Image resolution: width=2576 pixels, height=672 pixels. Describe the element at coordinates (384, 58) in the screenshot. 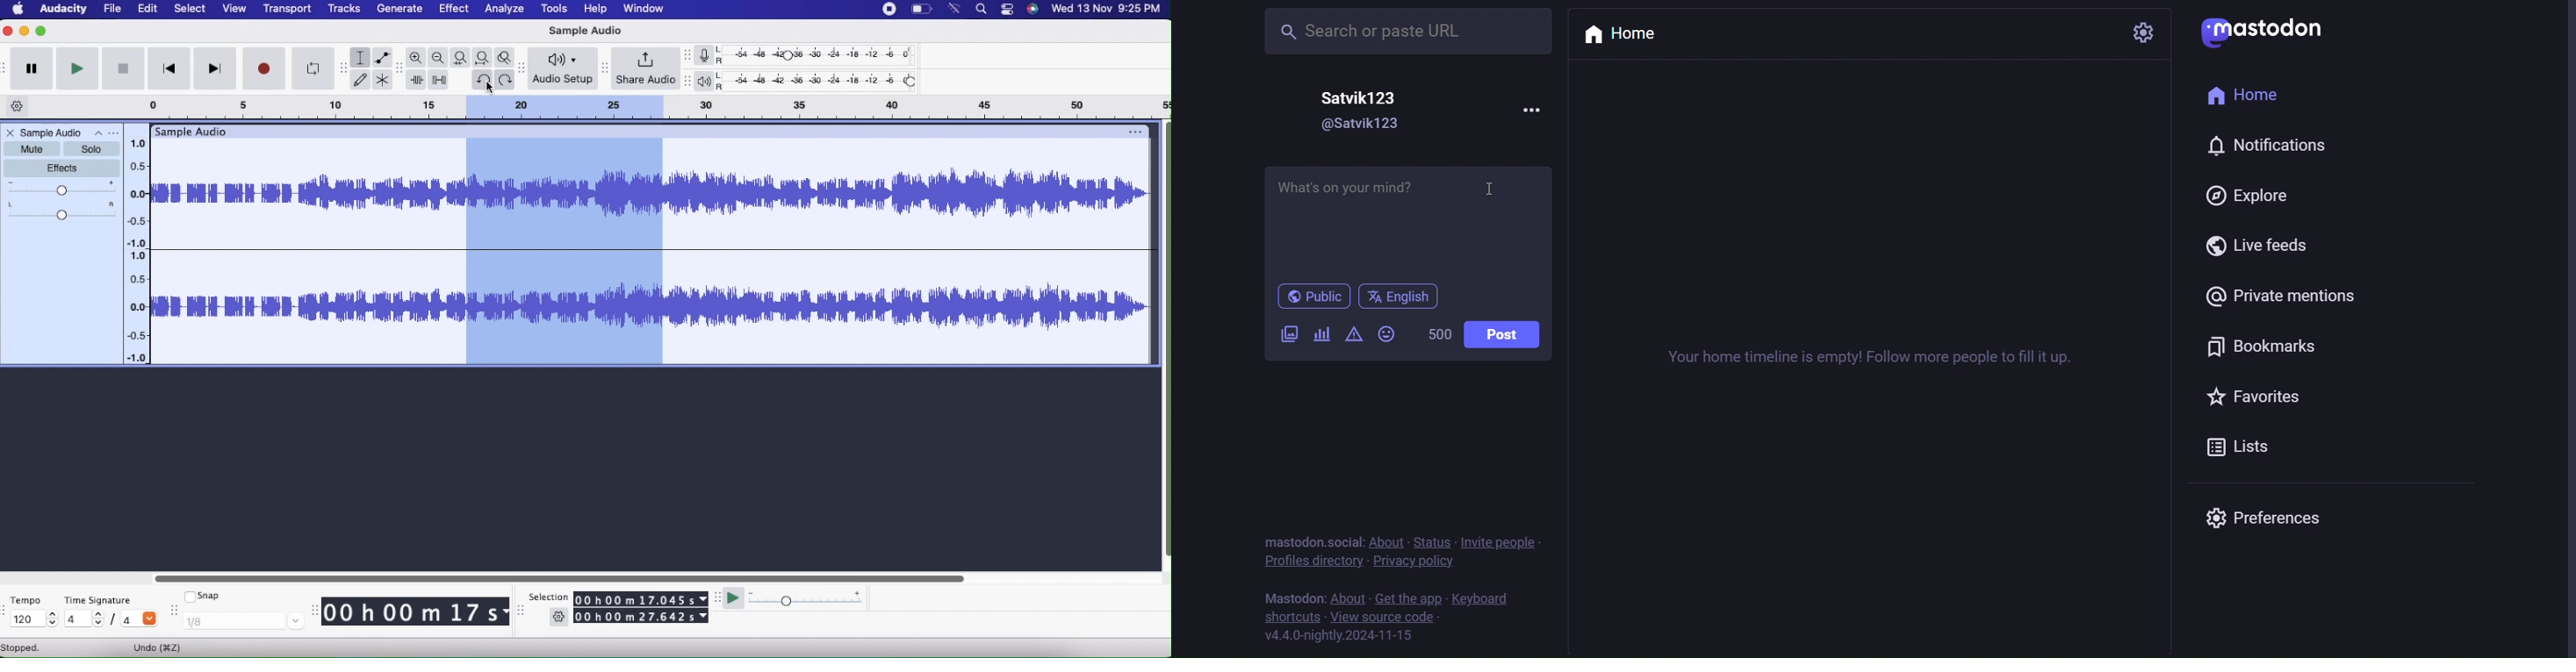

I see `Envelope tool` at that location.